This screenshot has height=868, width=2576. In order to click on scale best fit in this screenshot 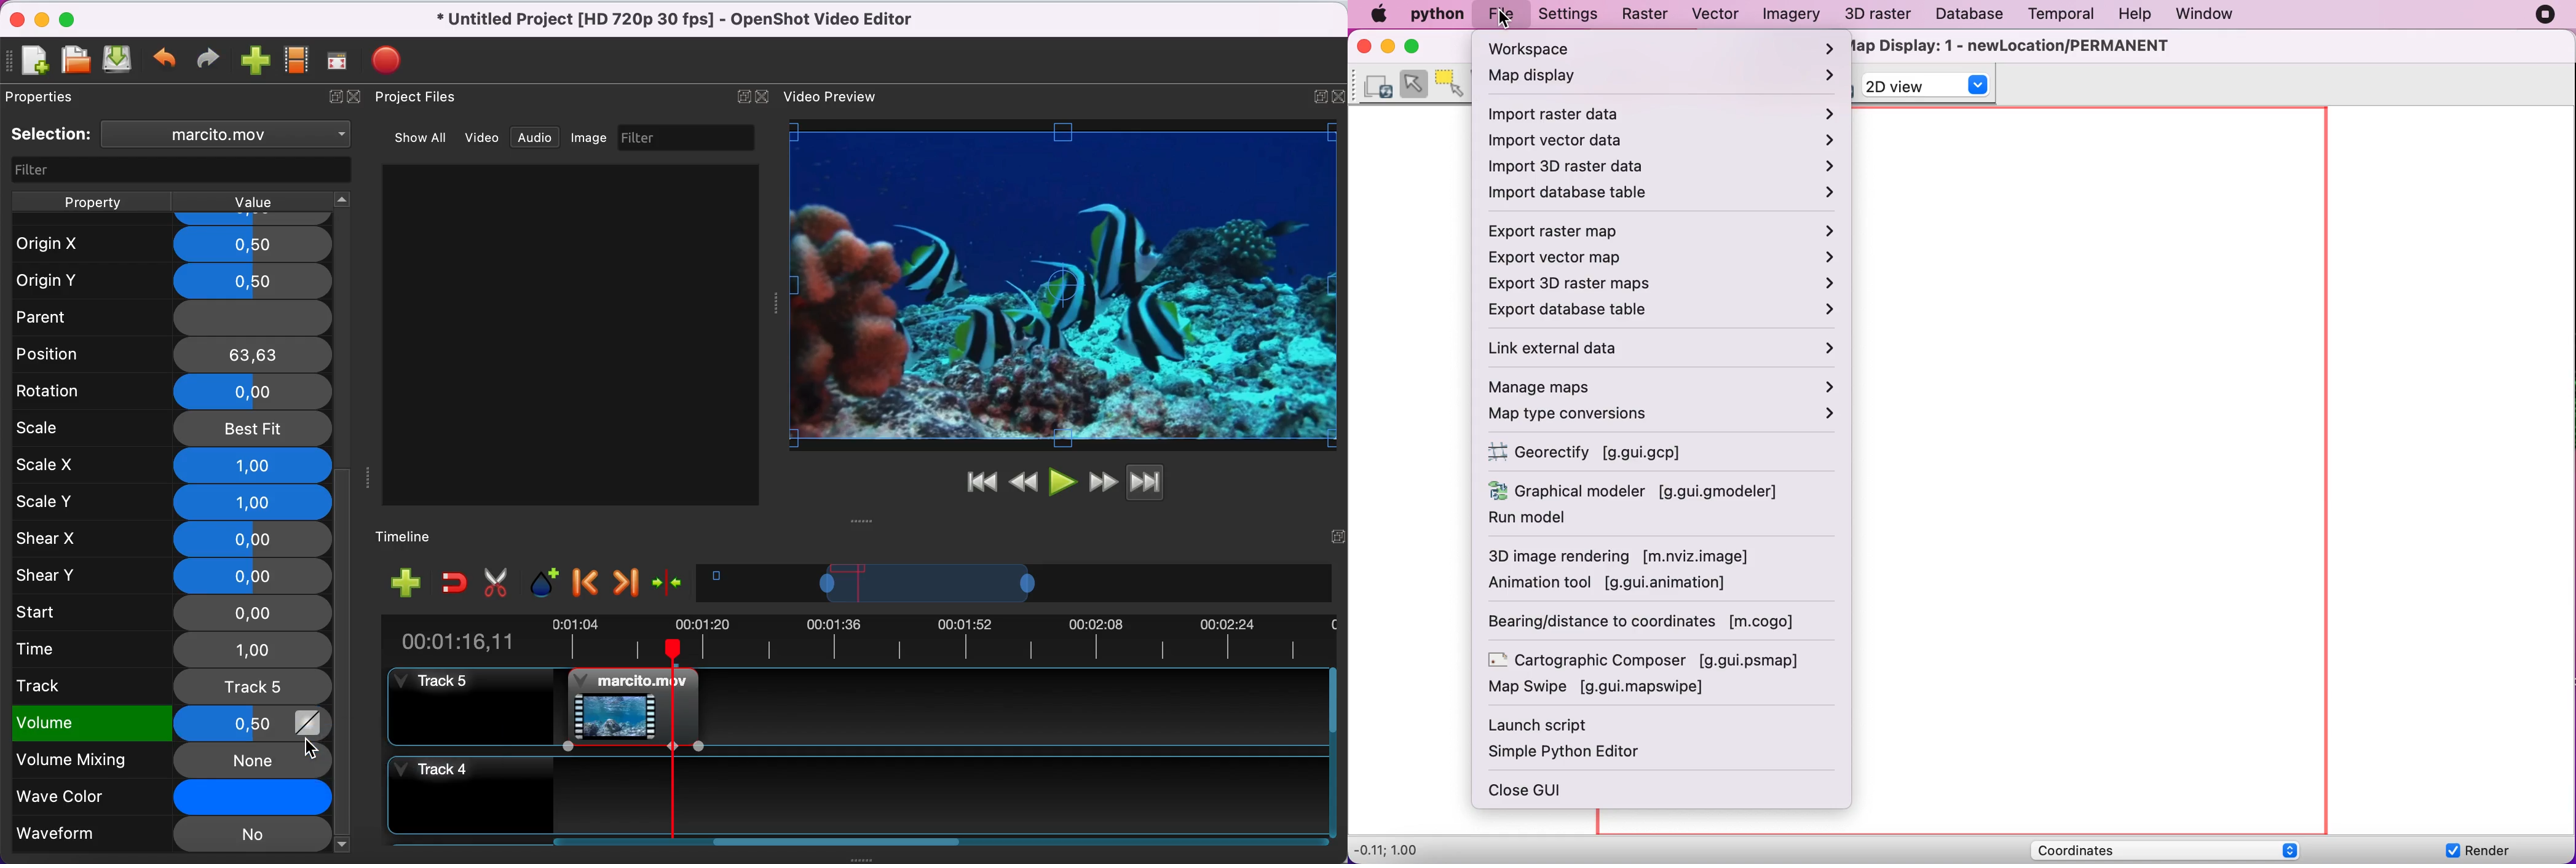, I will do `click(173, 428)`.